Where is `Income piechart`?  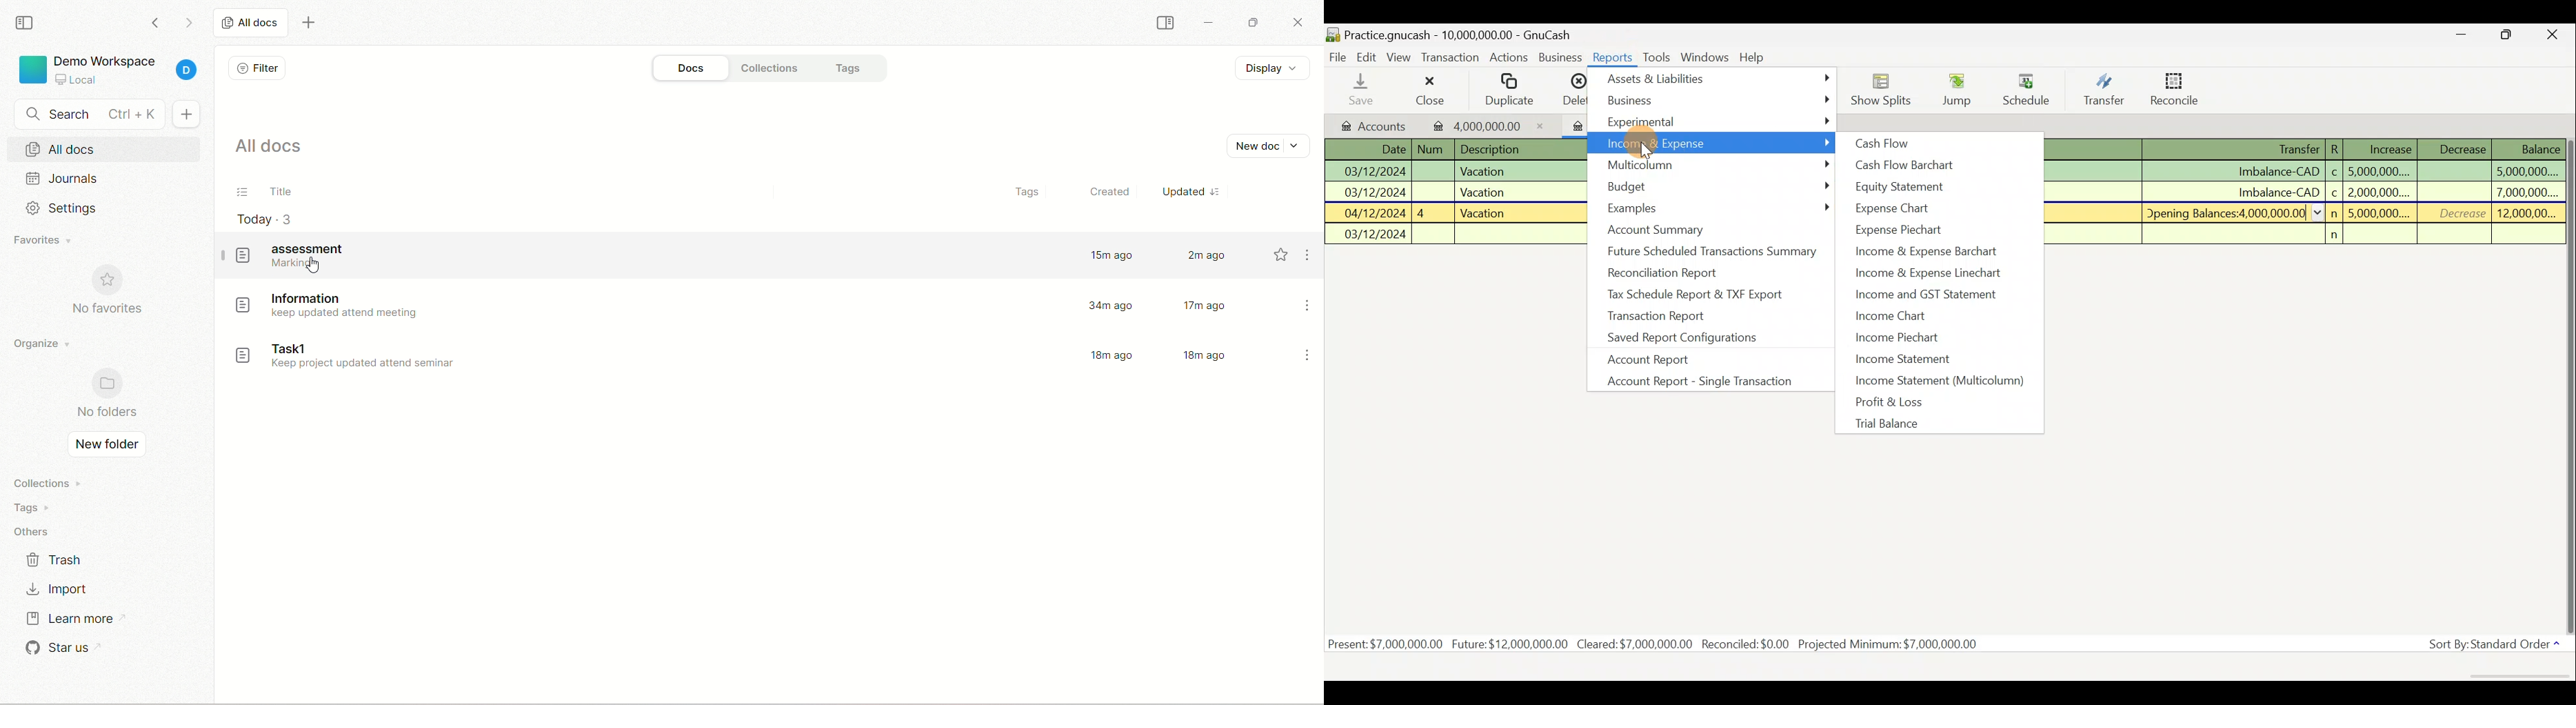 Income piechart is located at coordinates (1922, 339).